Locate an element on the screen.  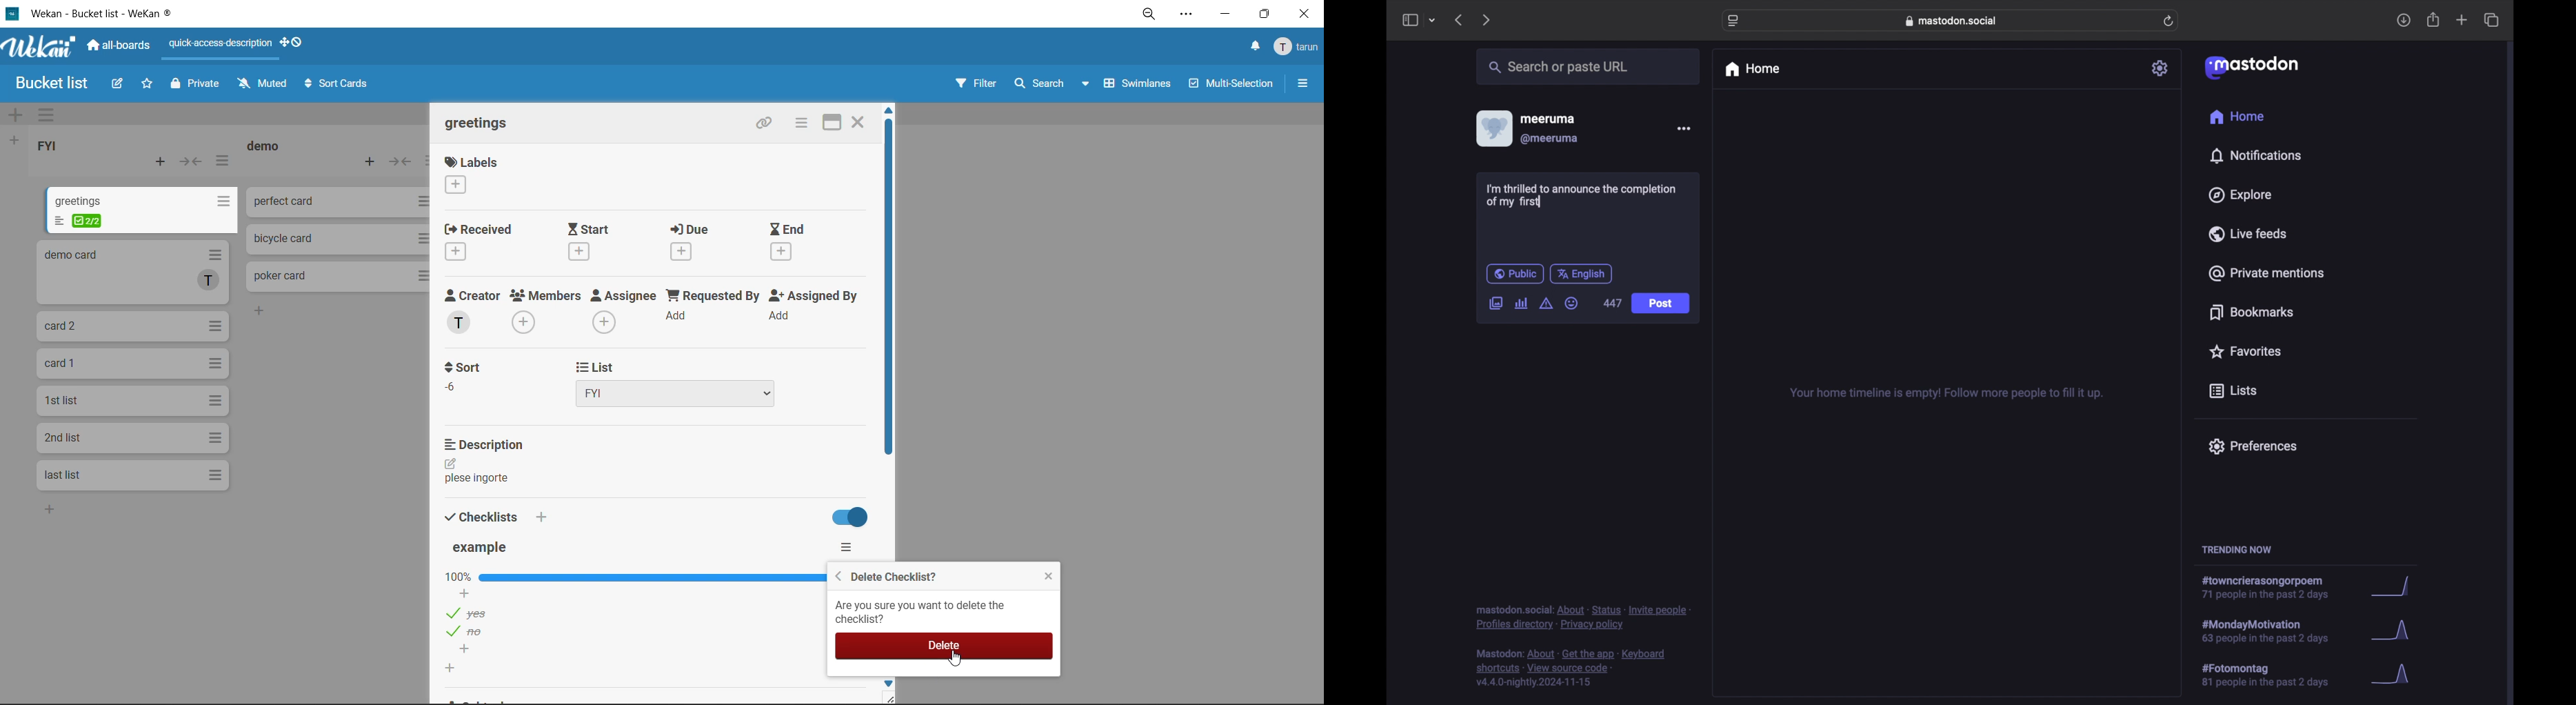
hashtag  trend is located at coordinates (2278, 630).